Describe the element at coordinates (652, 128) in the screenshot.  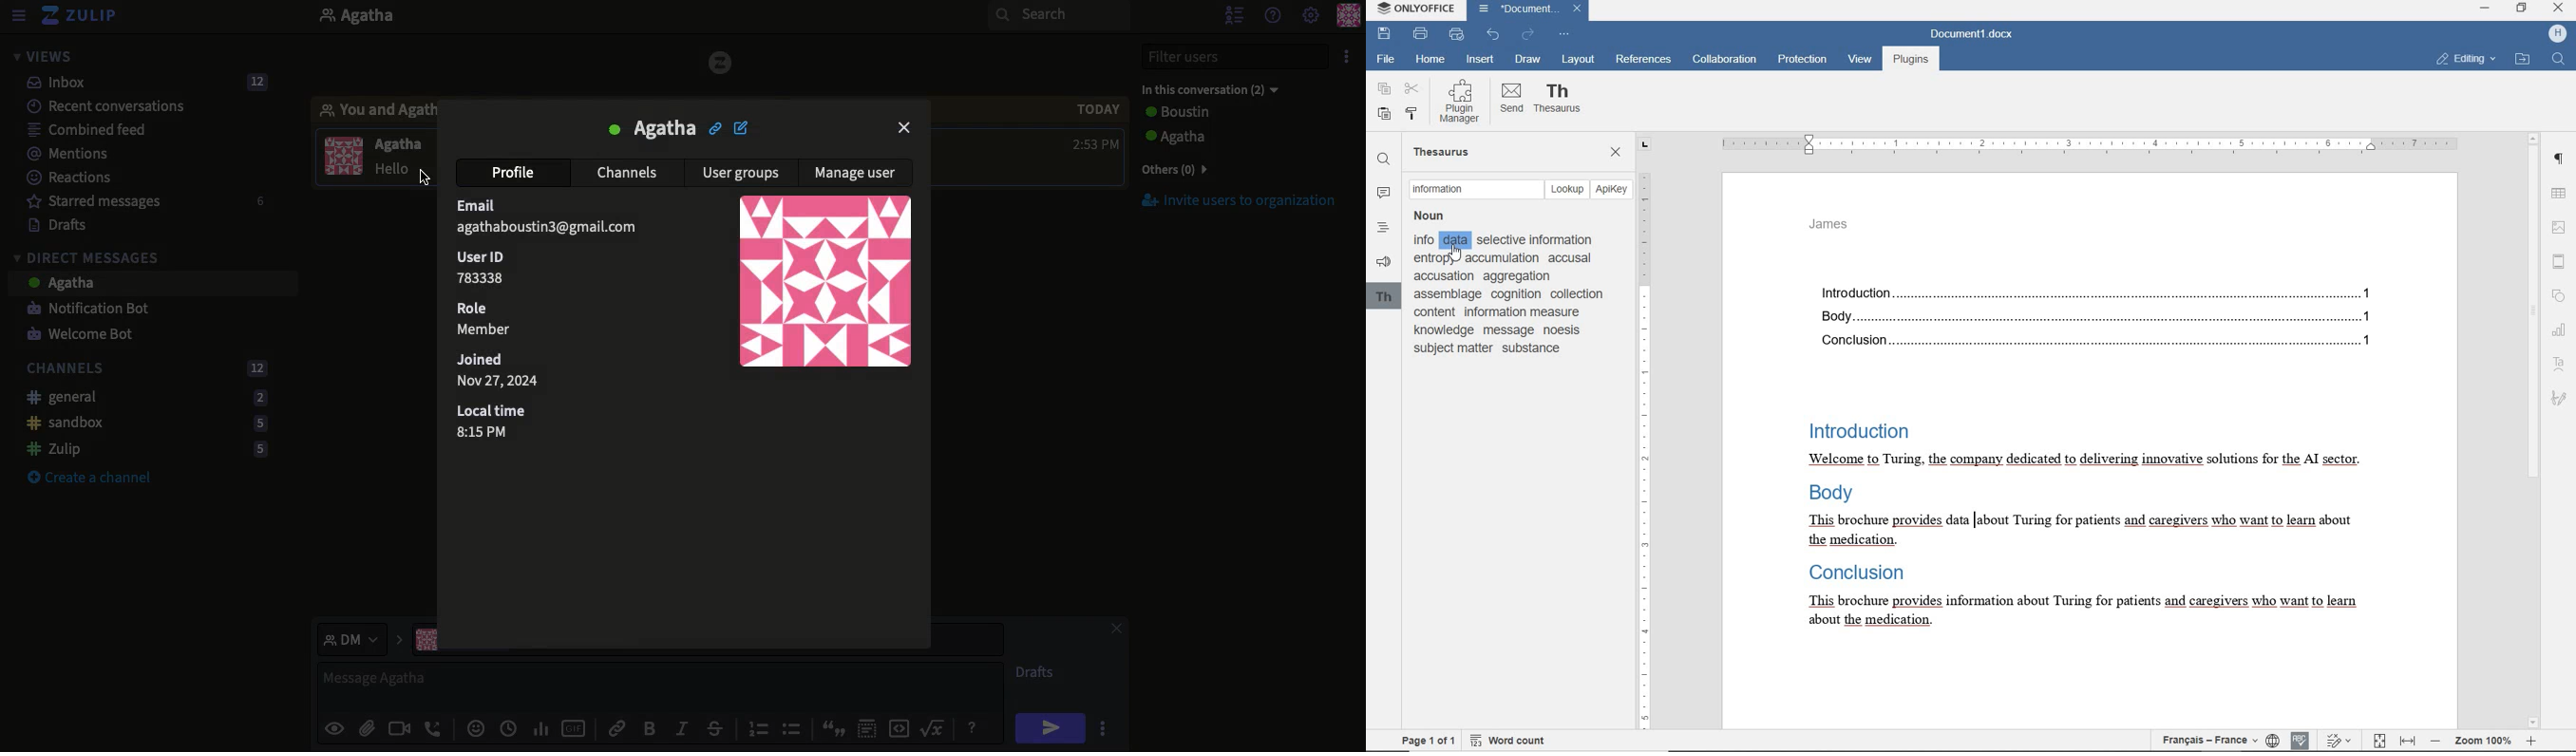
I see `User` at that location.